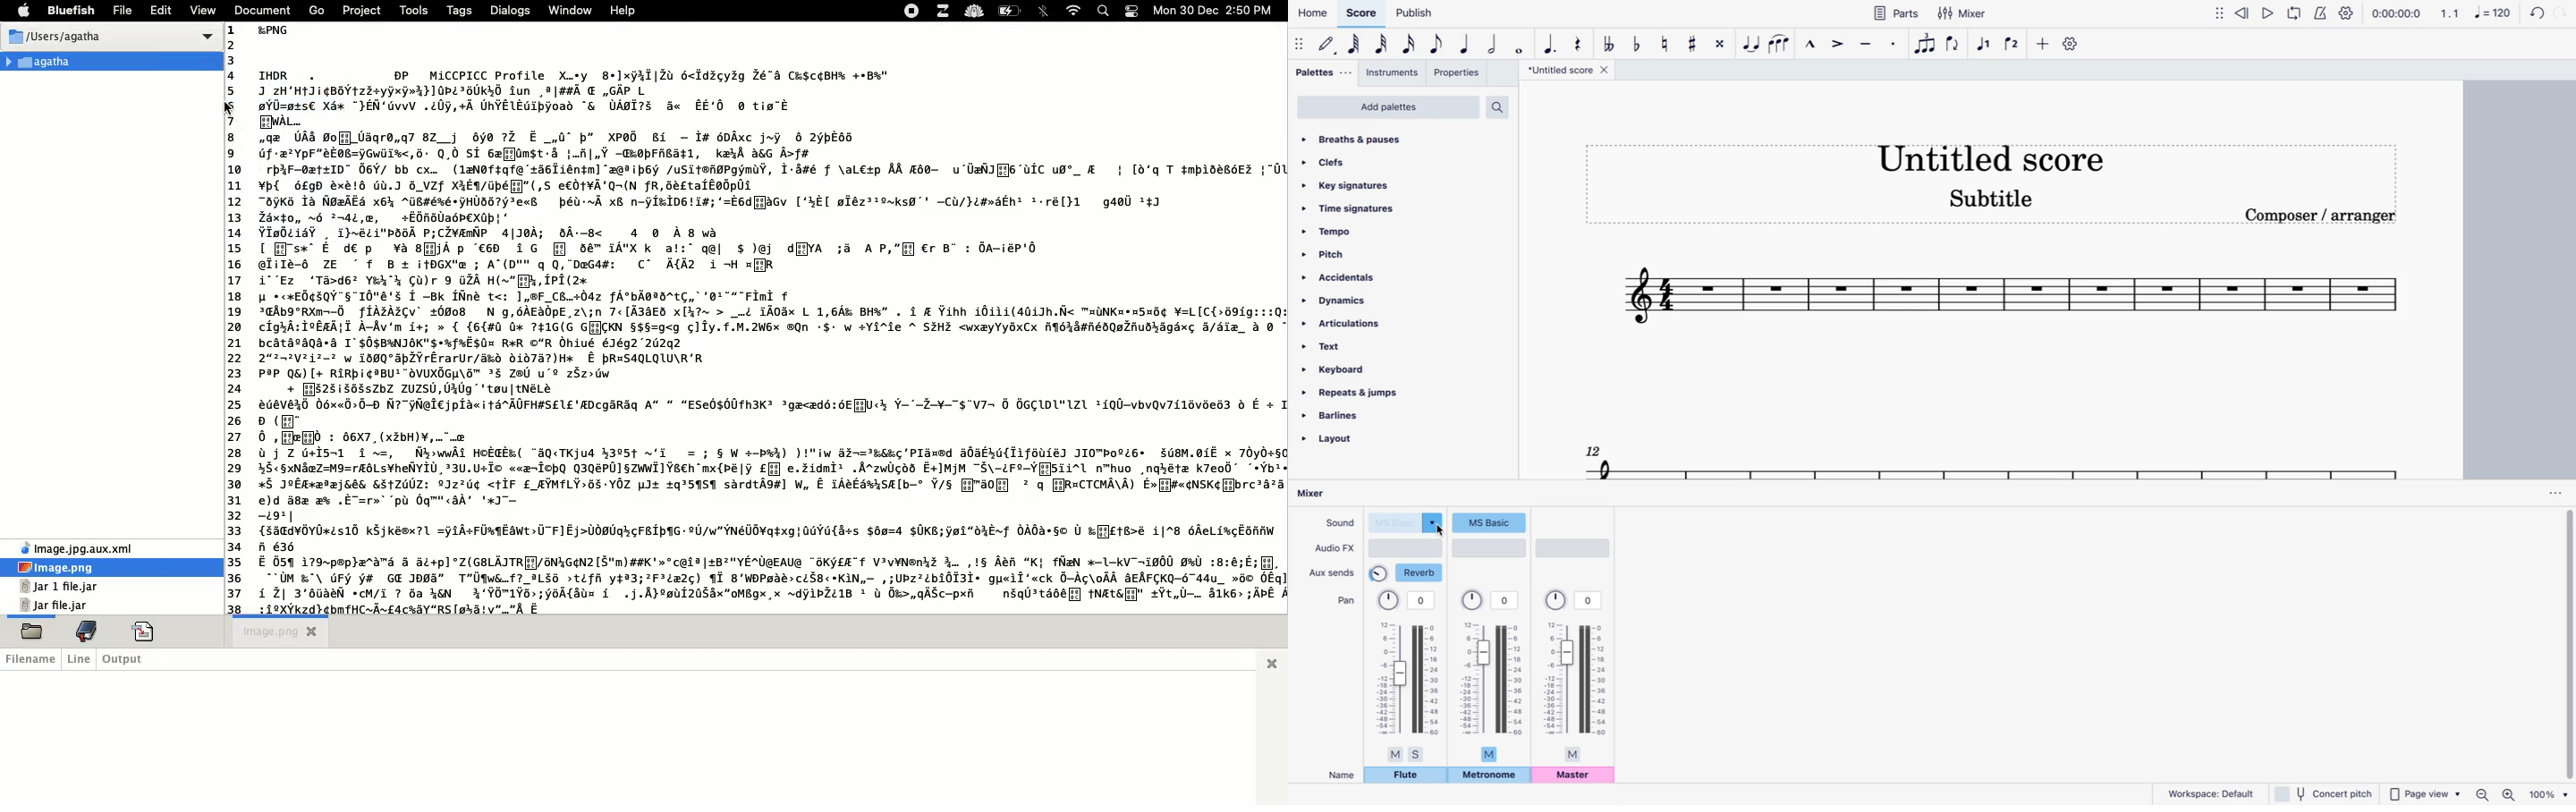 The width and height of the screenshot is (2576, 812). Describe the element at coordinates (1417, 12) in the screenshot. I see `publish` at that location.